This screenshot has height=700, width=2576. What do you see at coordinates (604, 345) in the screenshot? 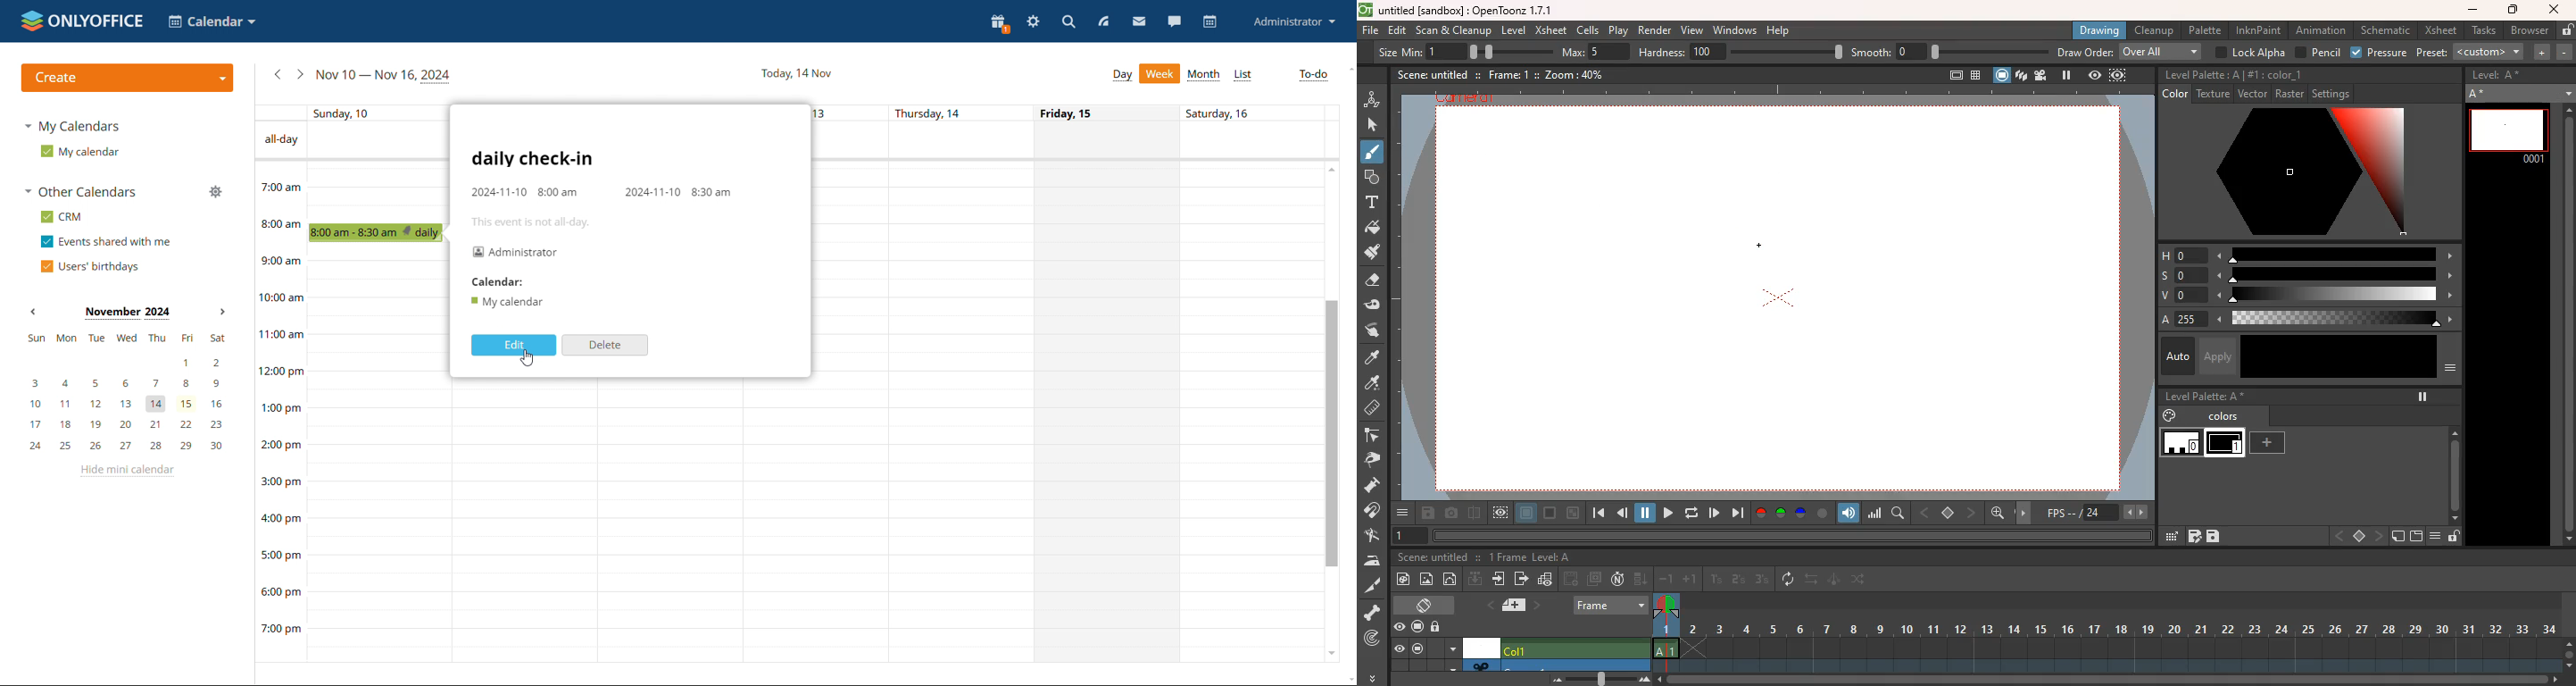
I see `delete` at bounding box center [604, 345].